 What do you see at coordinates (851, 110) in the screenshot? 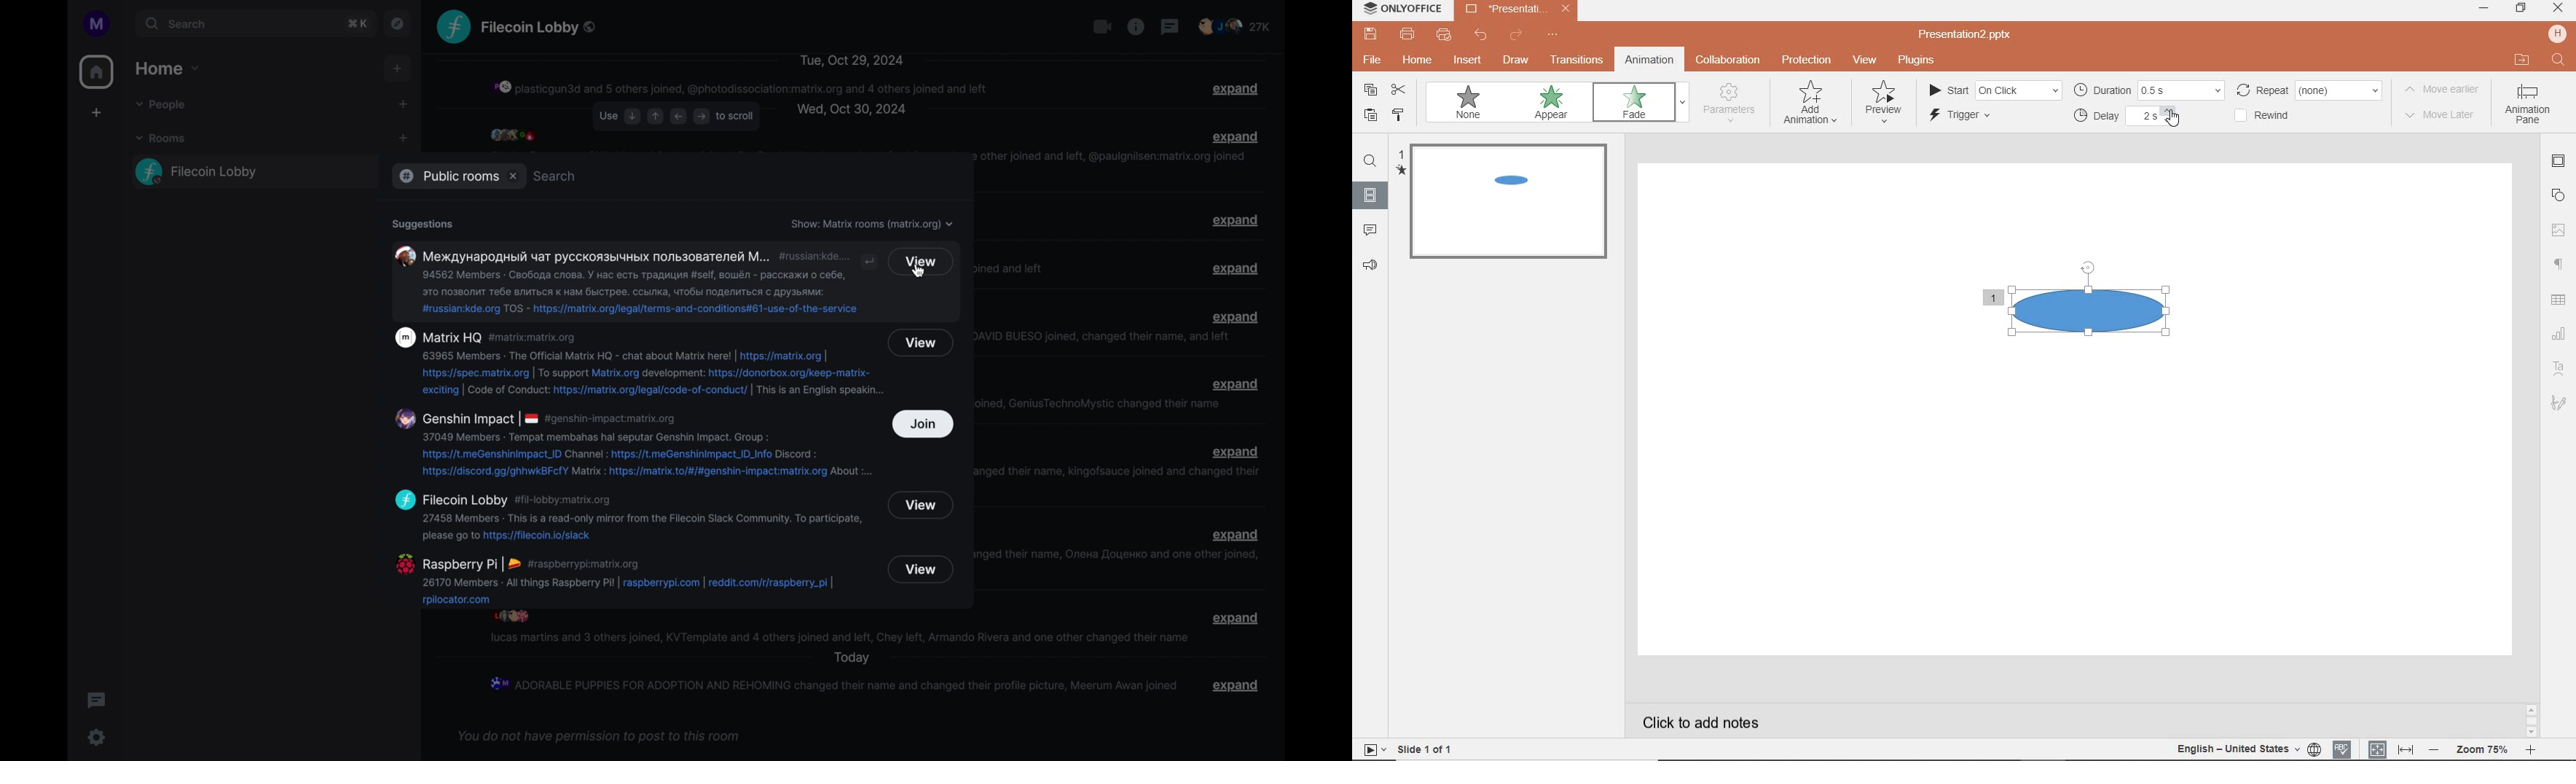
I see `Wed, Oct 30, 2024` at bounding box center [851, 110].